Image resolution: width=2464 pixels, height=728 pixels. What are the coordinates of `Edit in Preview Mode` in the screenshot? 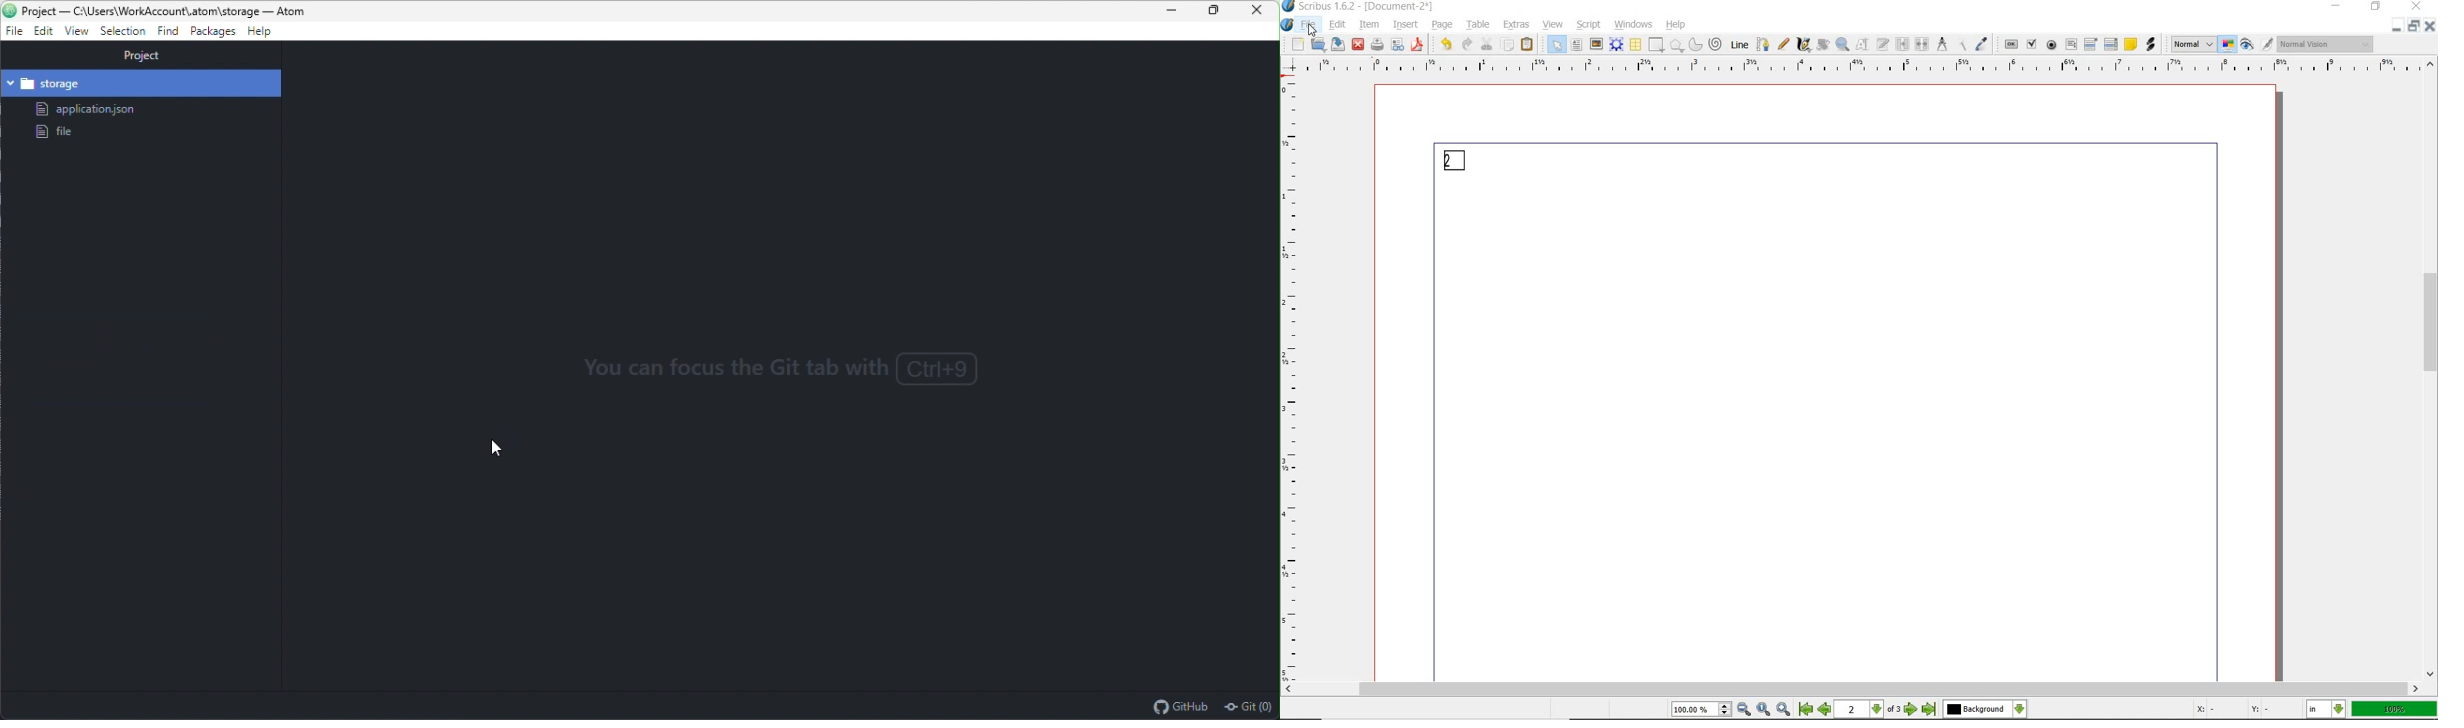 It's located at (2267, 46).